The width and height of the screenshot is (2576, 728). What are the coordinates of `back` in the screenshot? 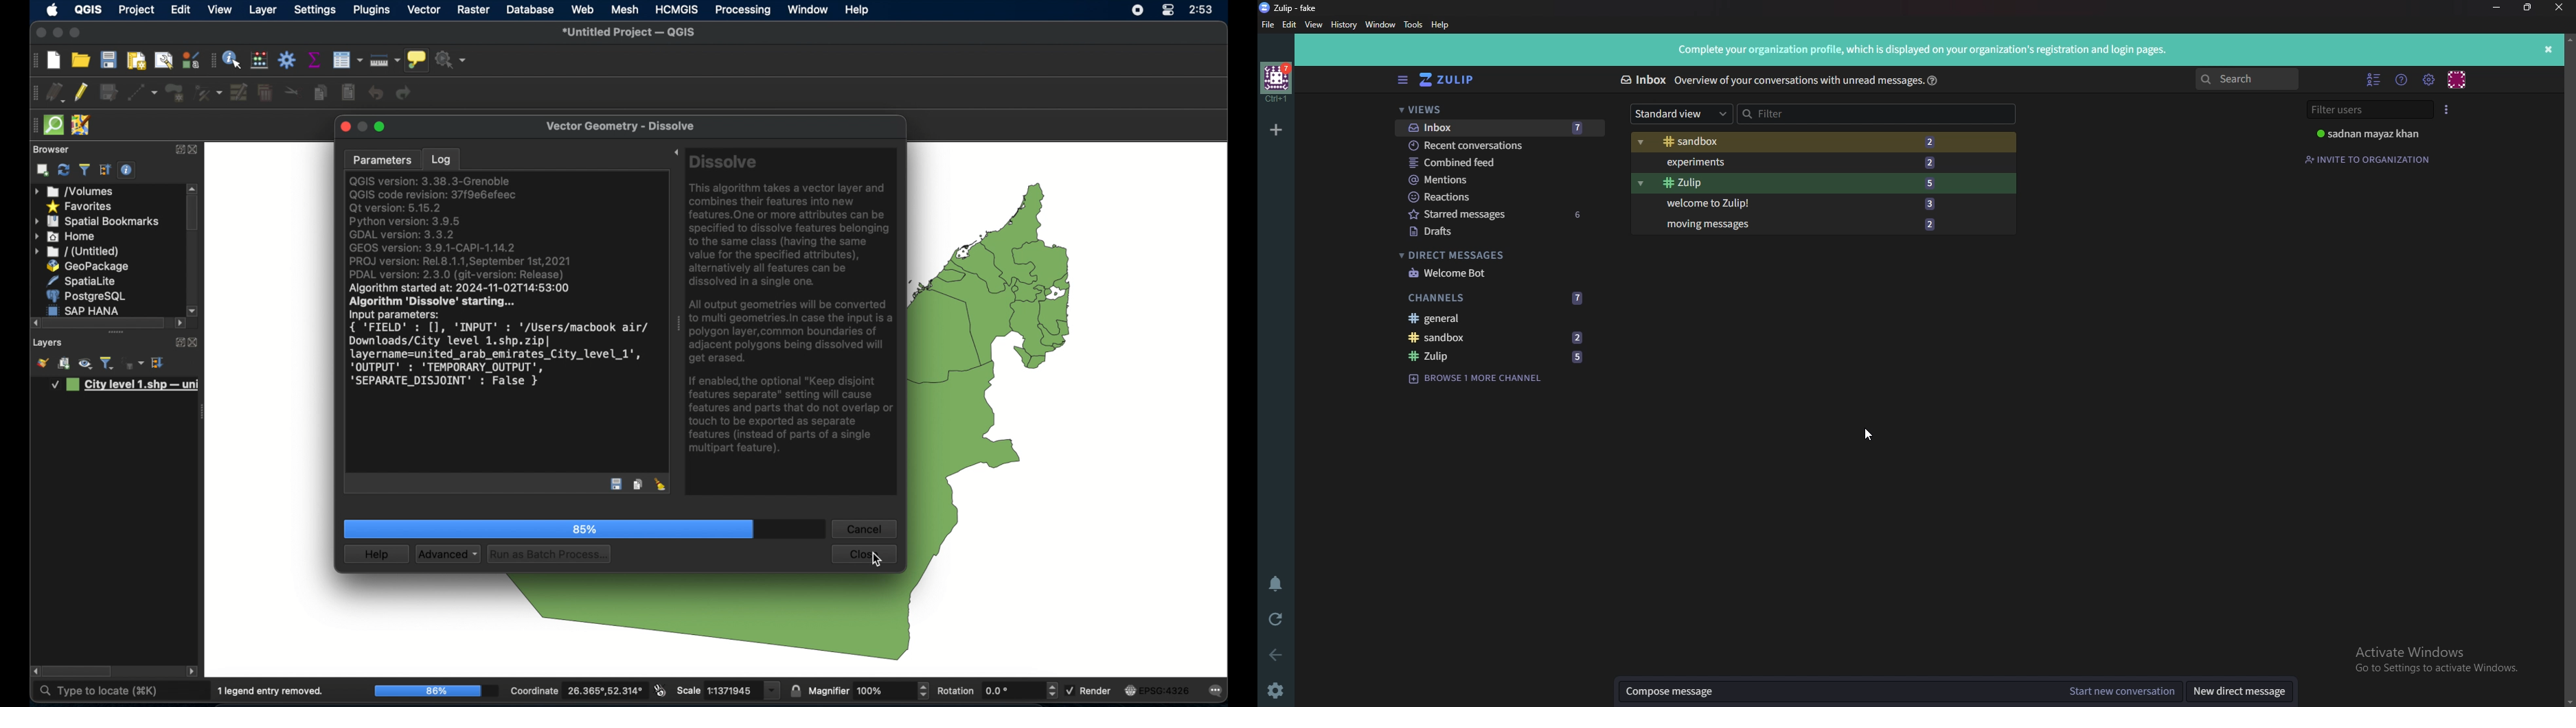 It's located at (1276, 653).